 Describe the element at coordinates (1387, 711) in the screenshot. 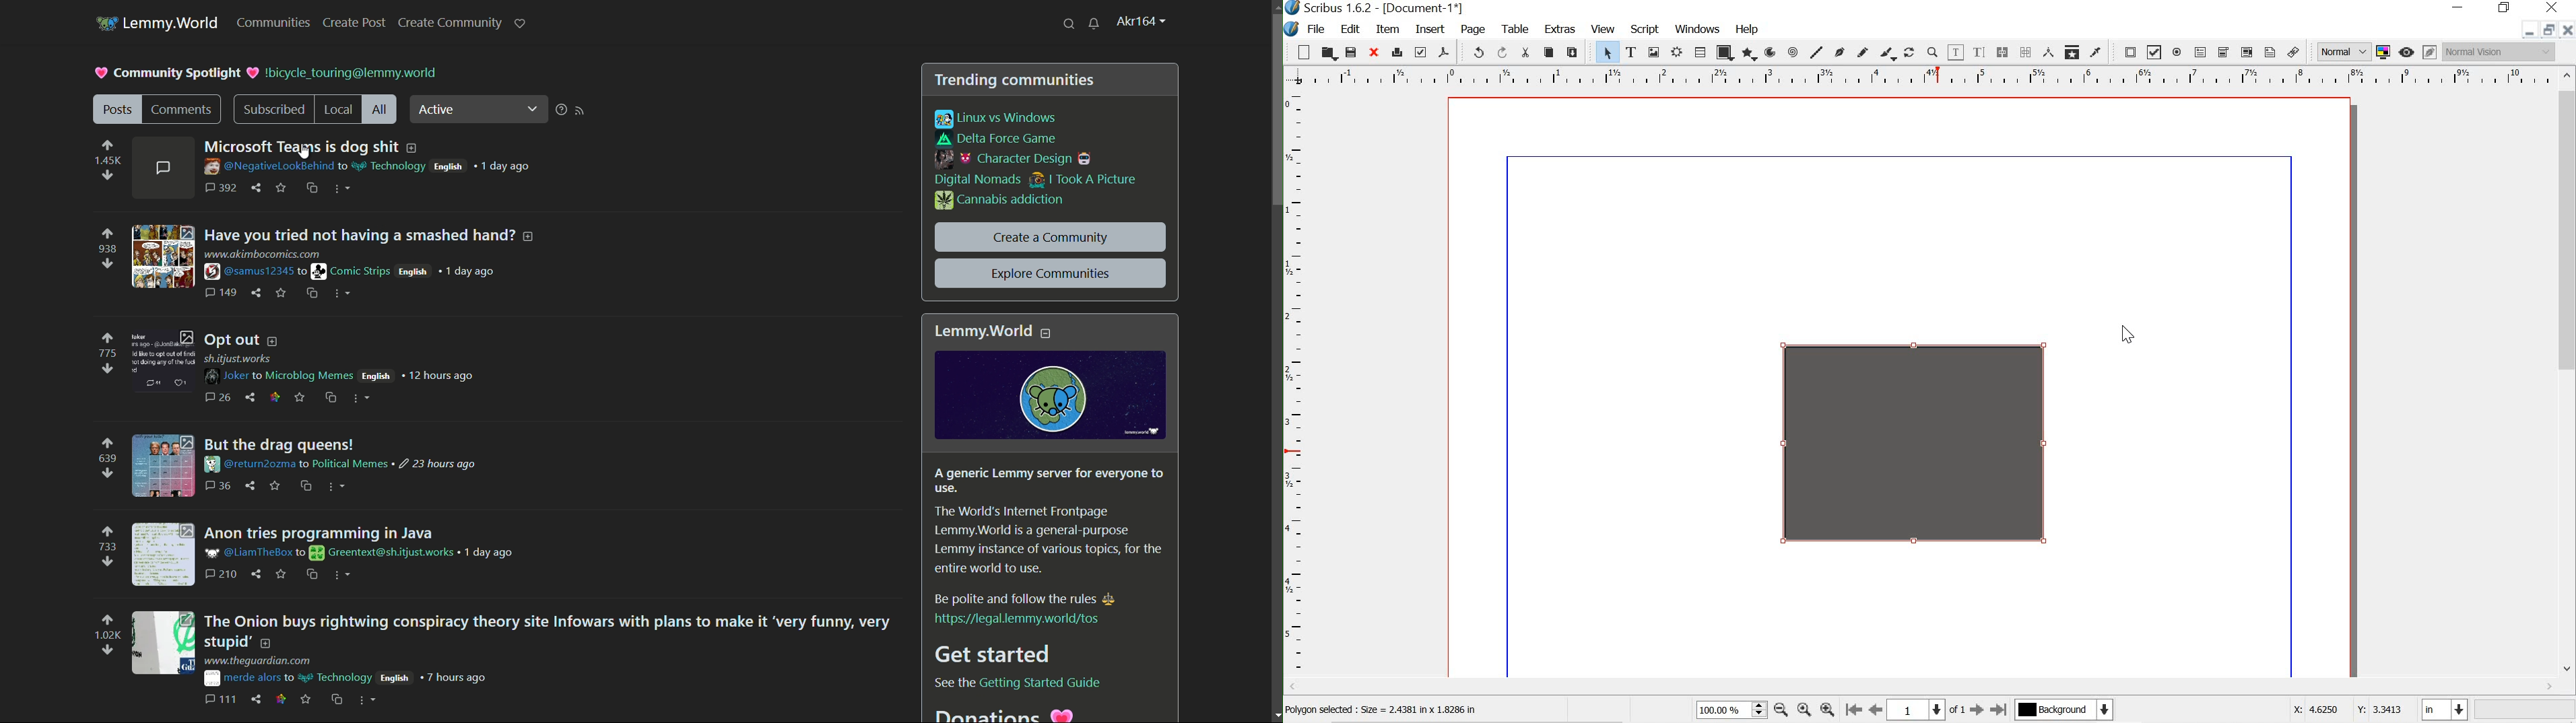

I see `Polygon selected : Size = 2.4381 in x 1.8286 in` at that location.